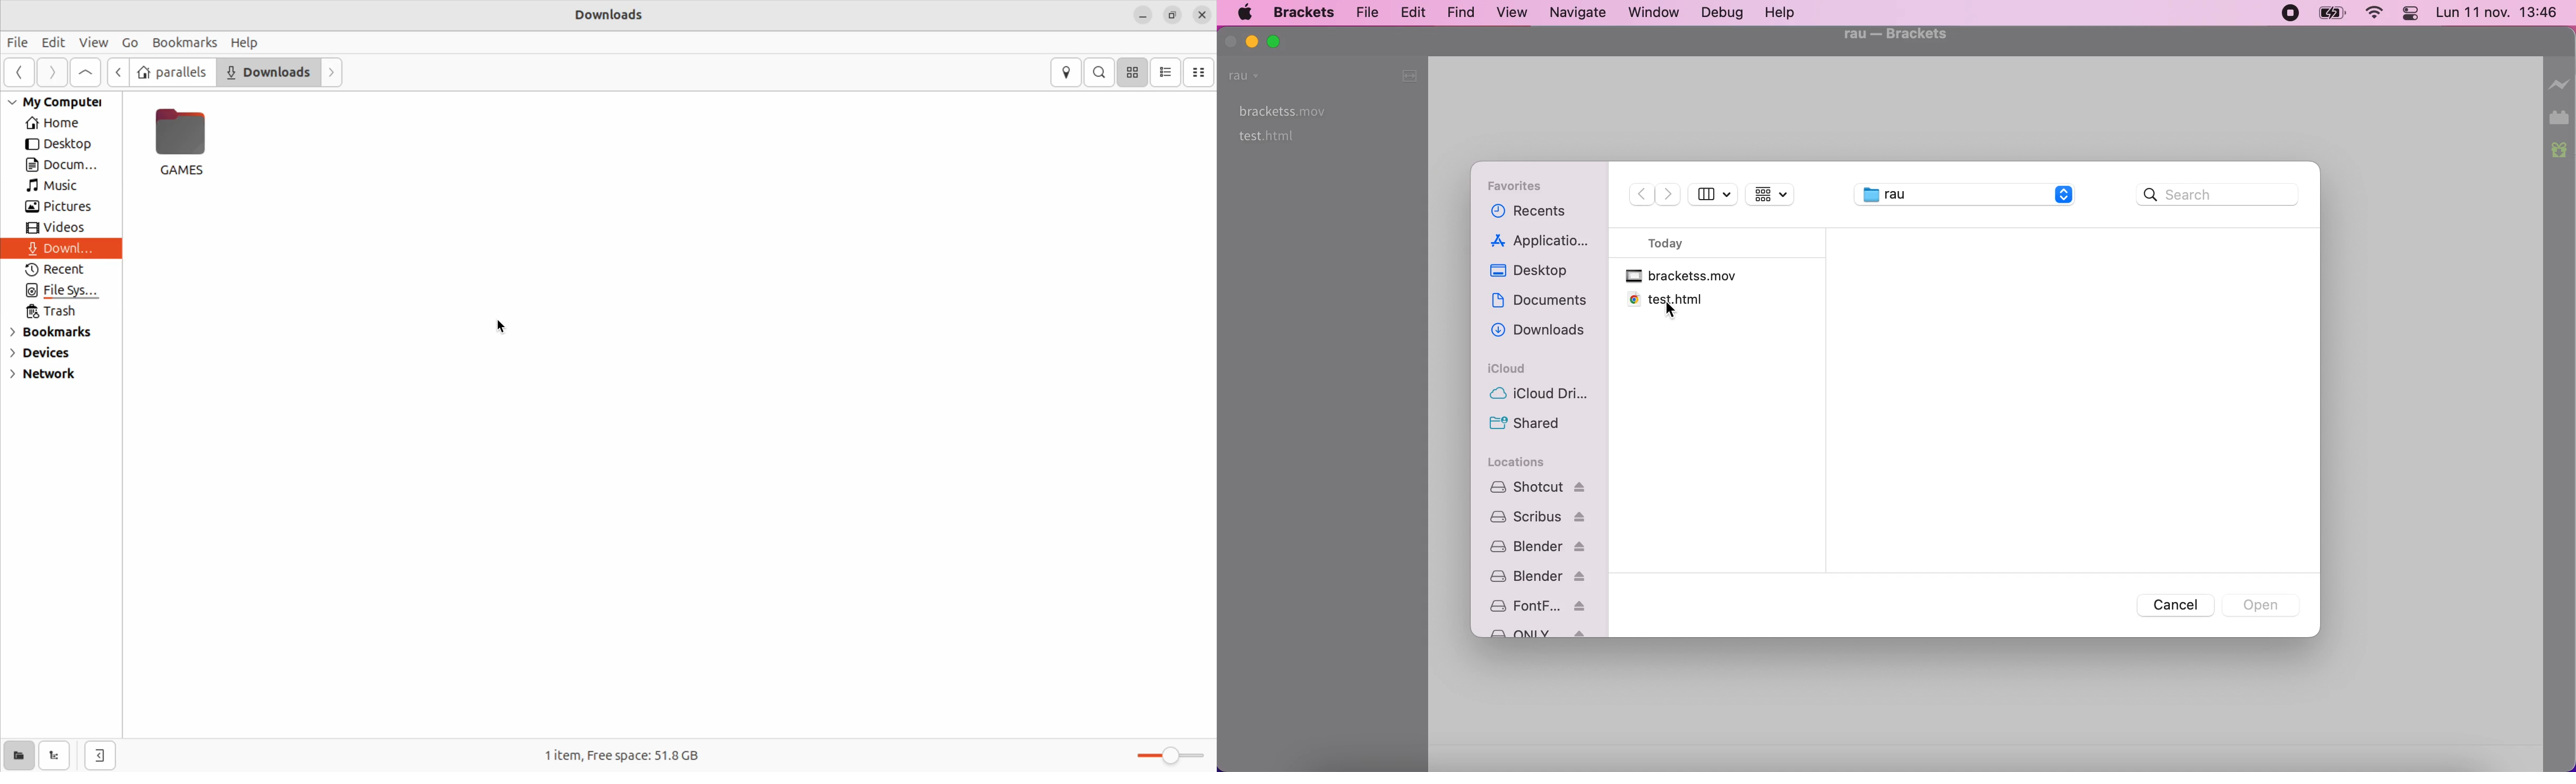 This screenshot has width=2576, height=784. I want to click on icloud drive, so click(1543, 396).